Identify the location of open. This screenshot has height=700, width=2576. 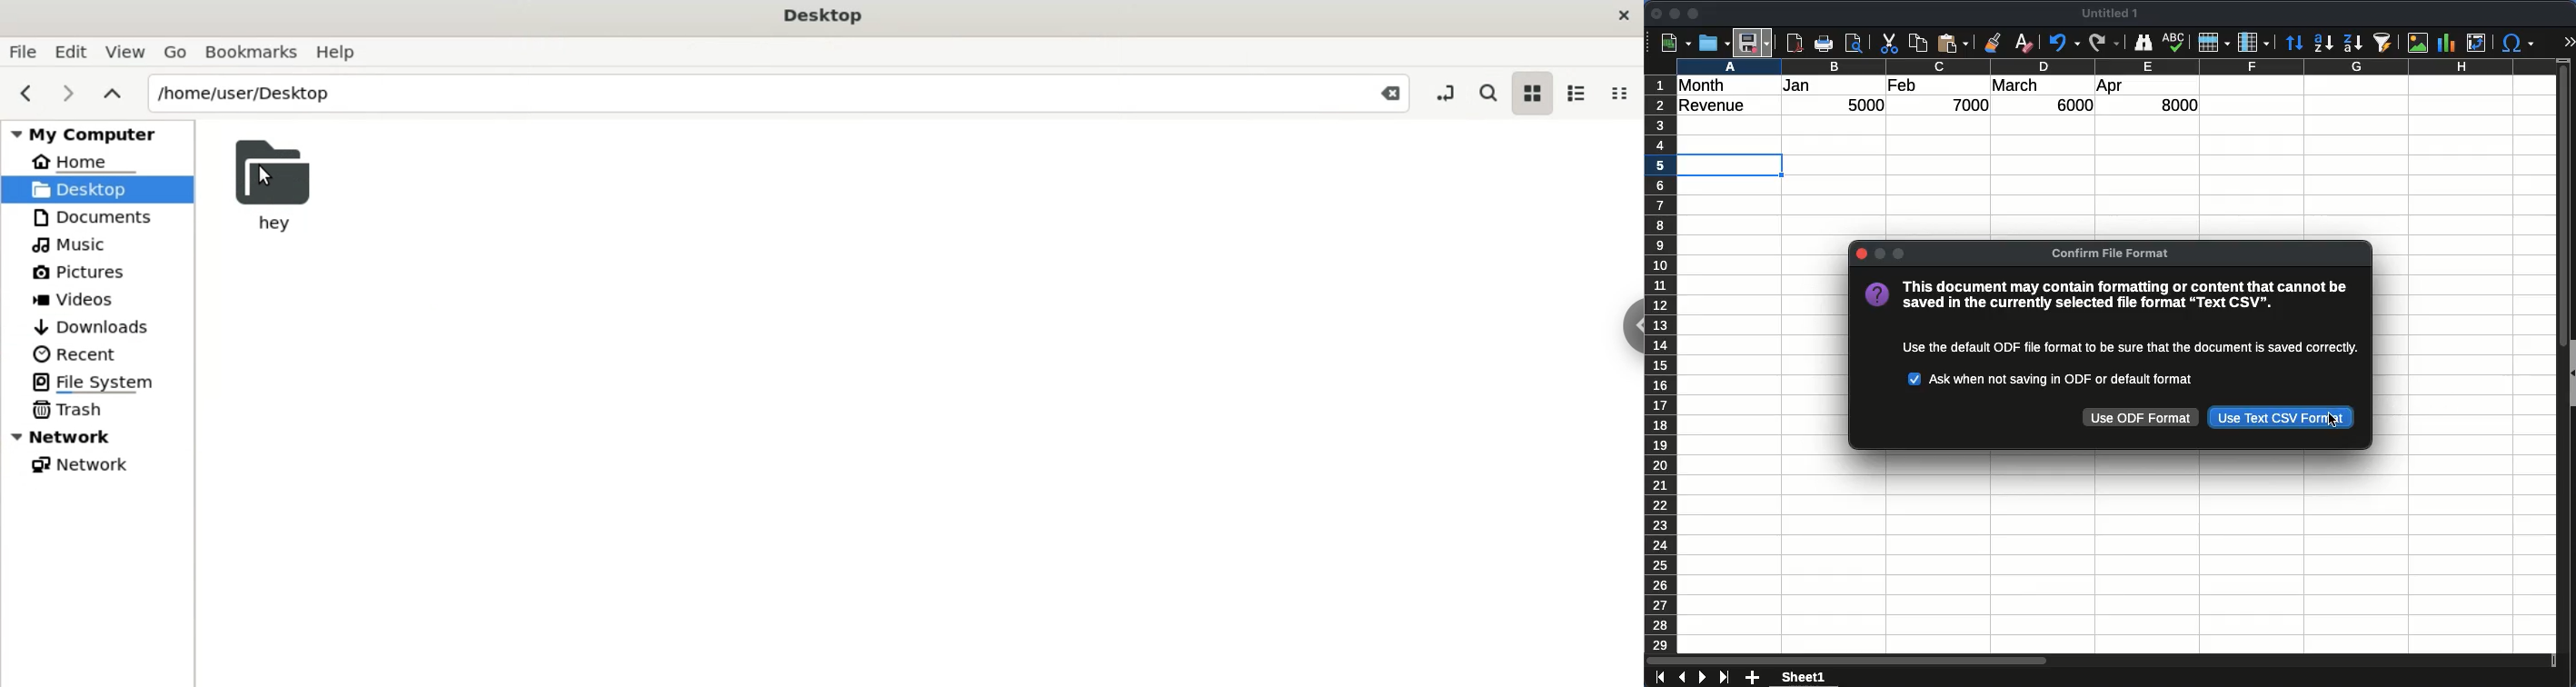
(1713, 44).